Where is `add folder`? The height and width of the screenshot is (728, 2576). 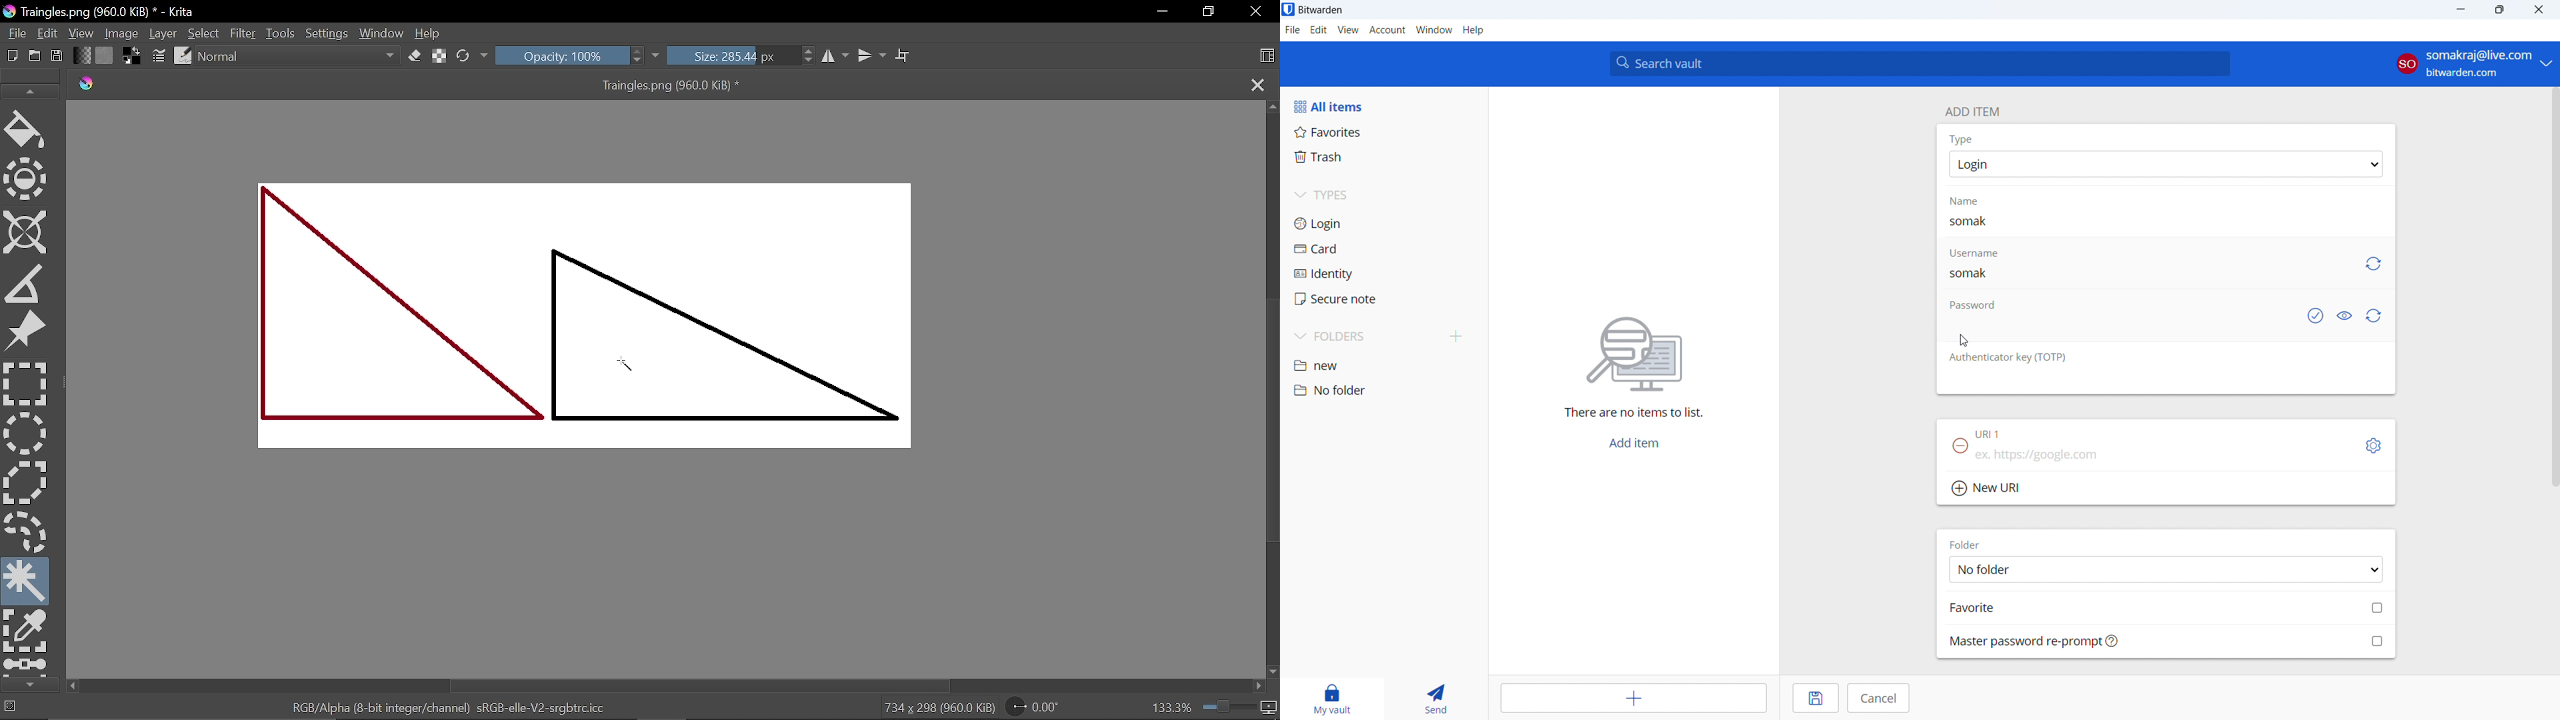
add folder is located at coordinates (1456, 337).